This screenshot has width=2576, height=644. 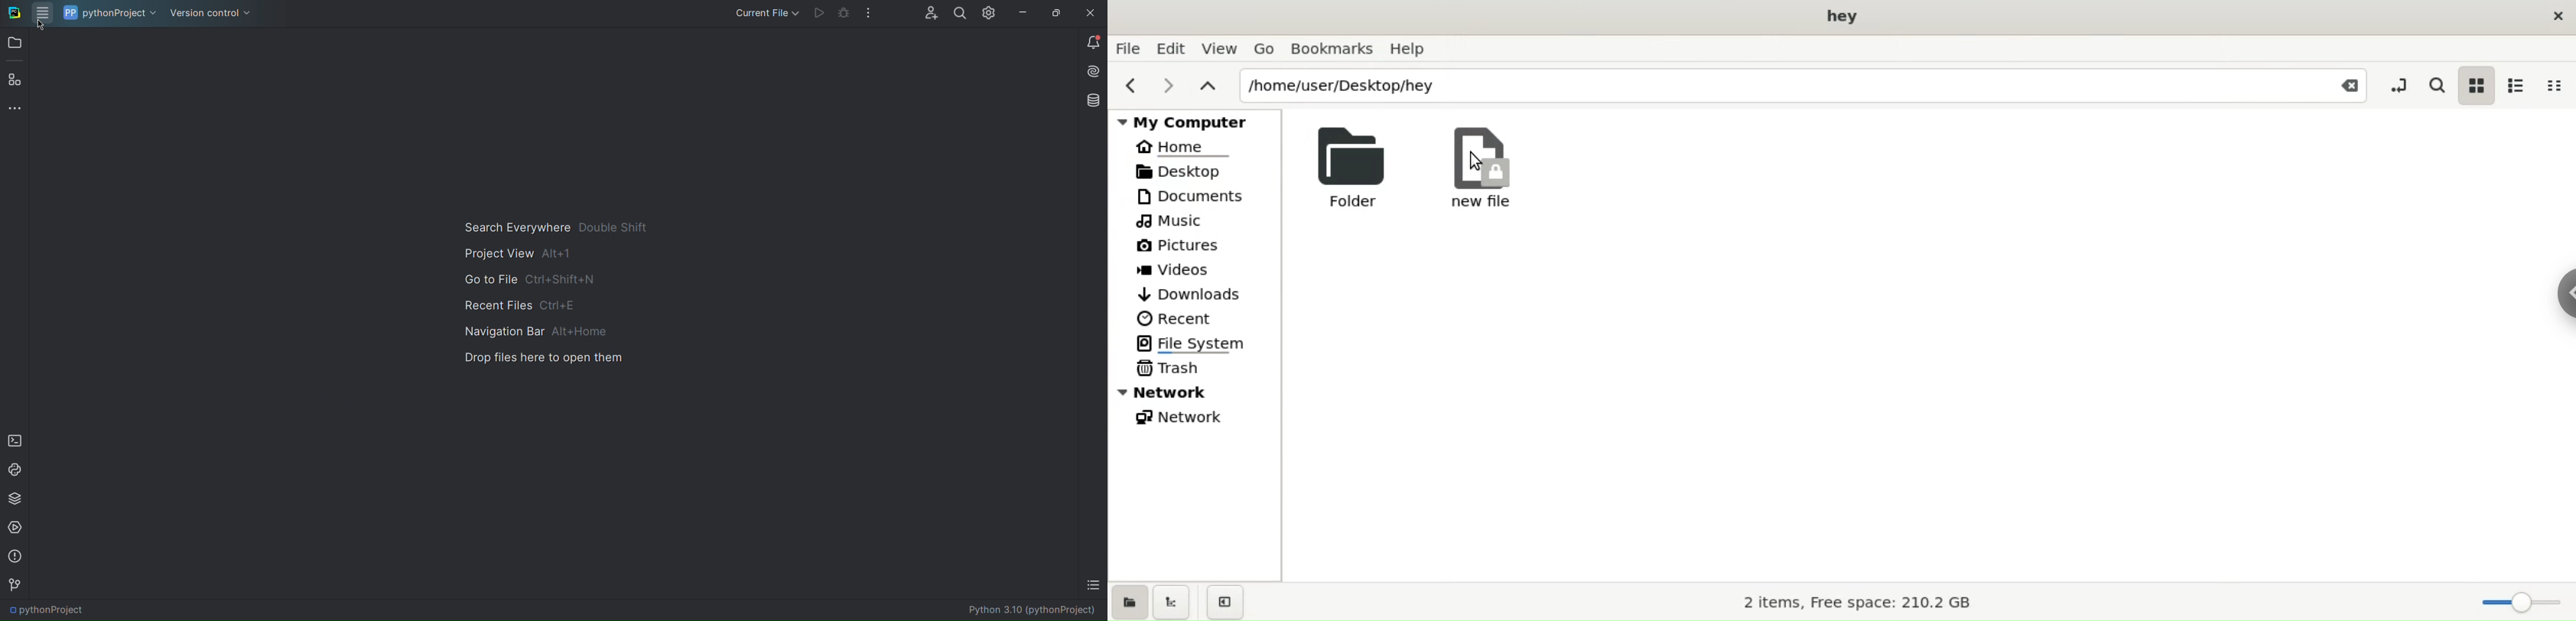 What do you see at coordinates (1332, 49) in the screenshot?
I see `Bookmarks` at bounding box center [1332, 49].